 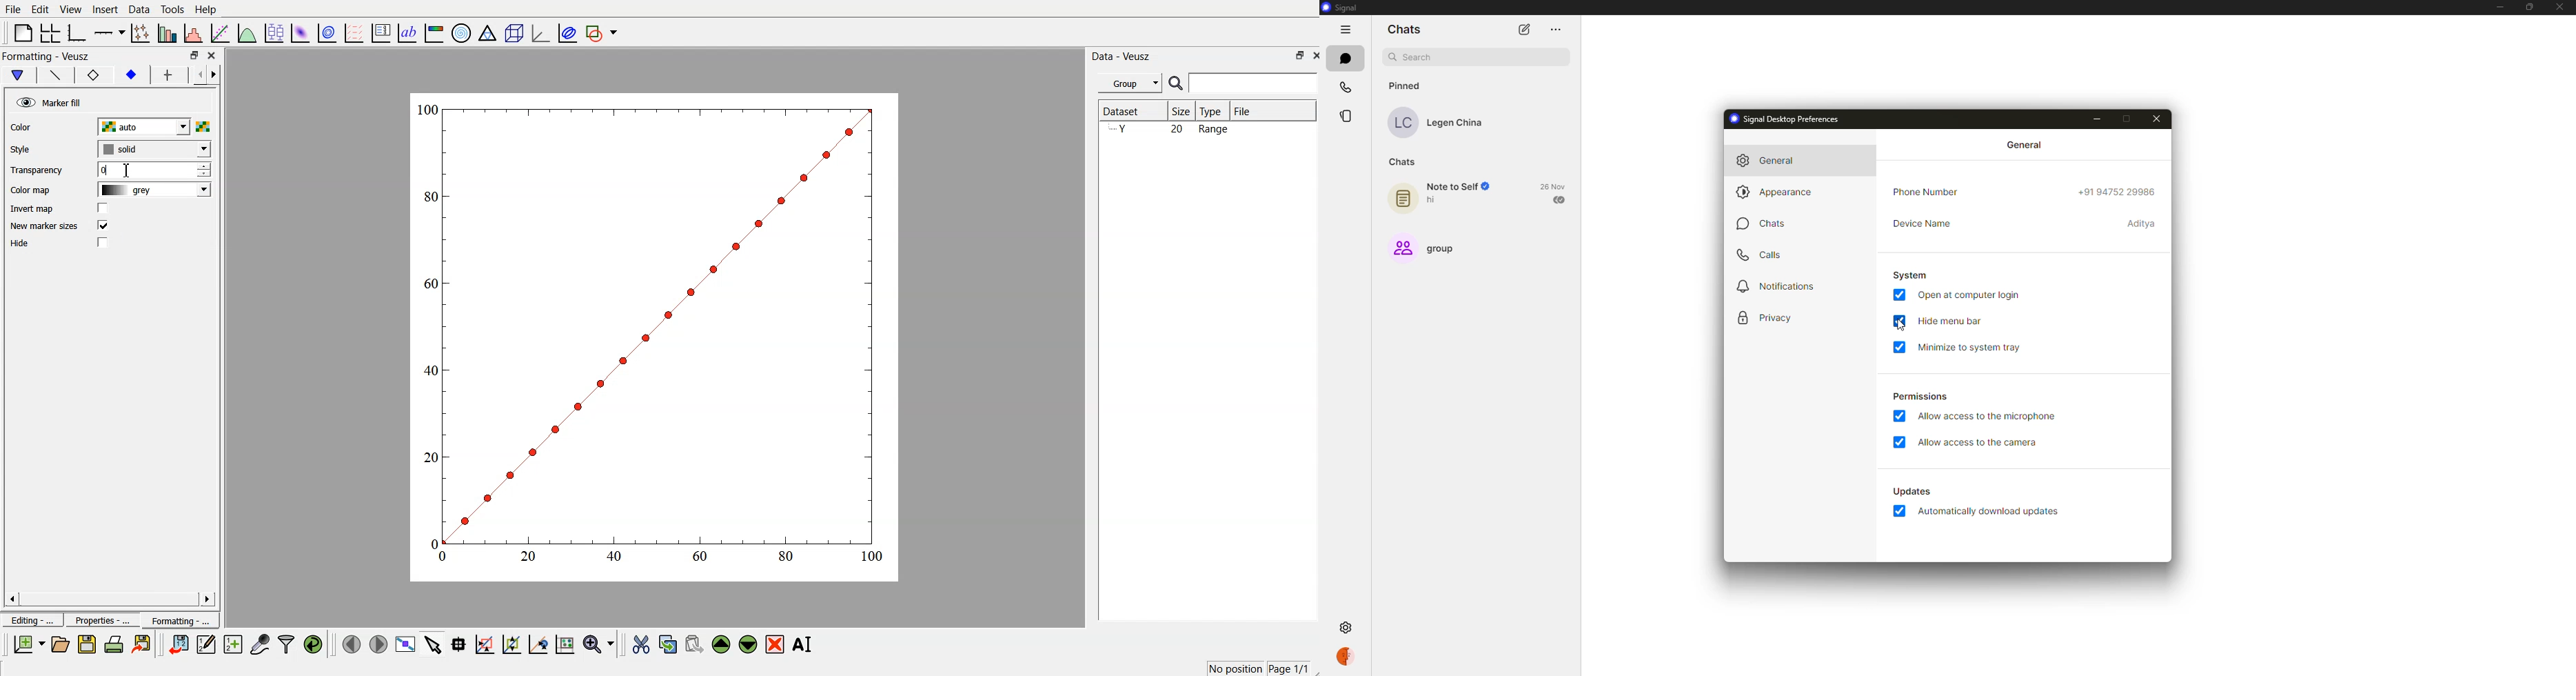 What do you see at coordinates (2142, 223) in the screenshot?
I see `device name` at bounding box center [2142, 223].